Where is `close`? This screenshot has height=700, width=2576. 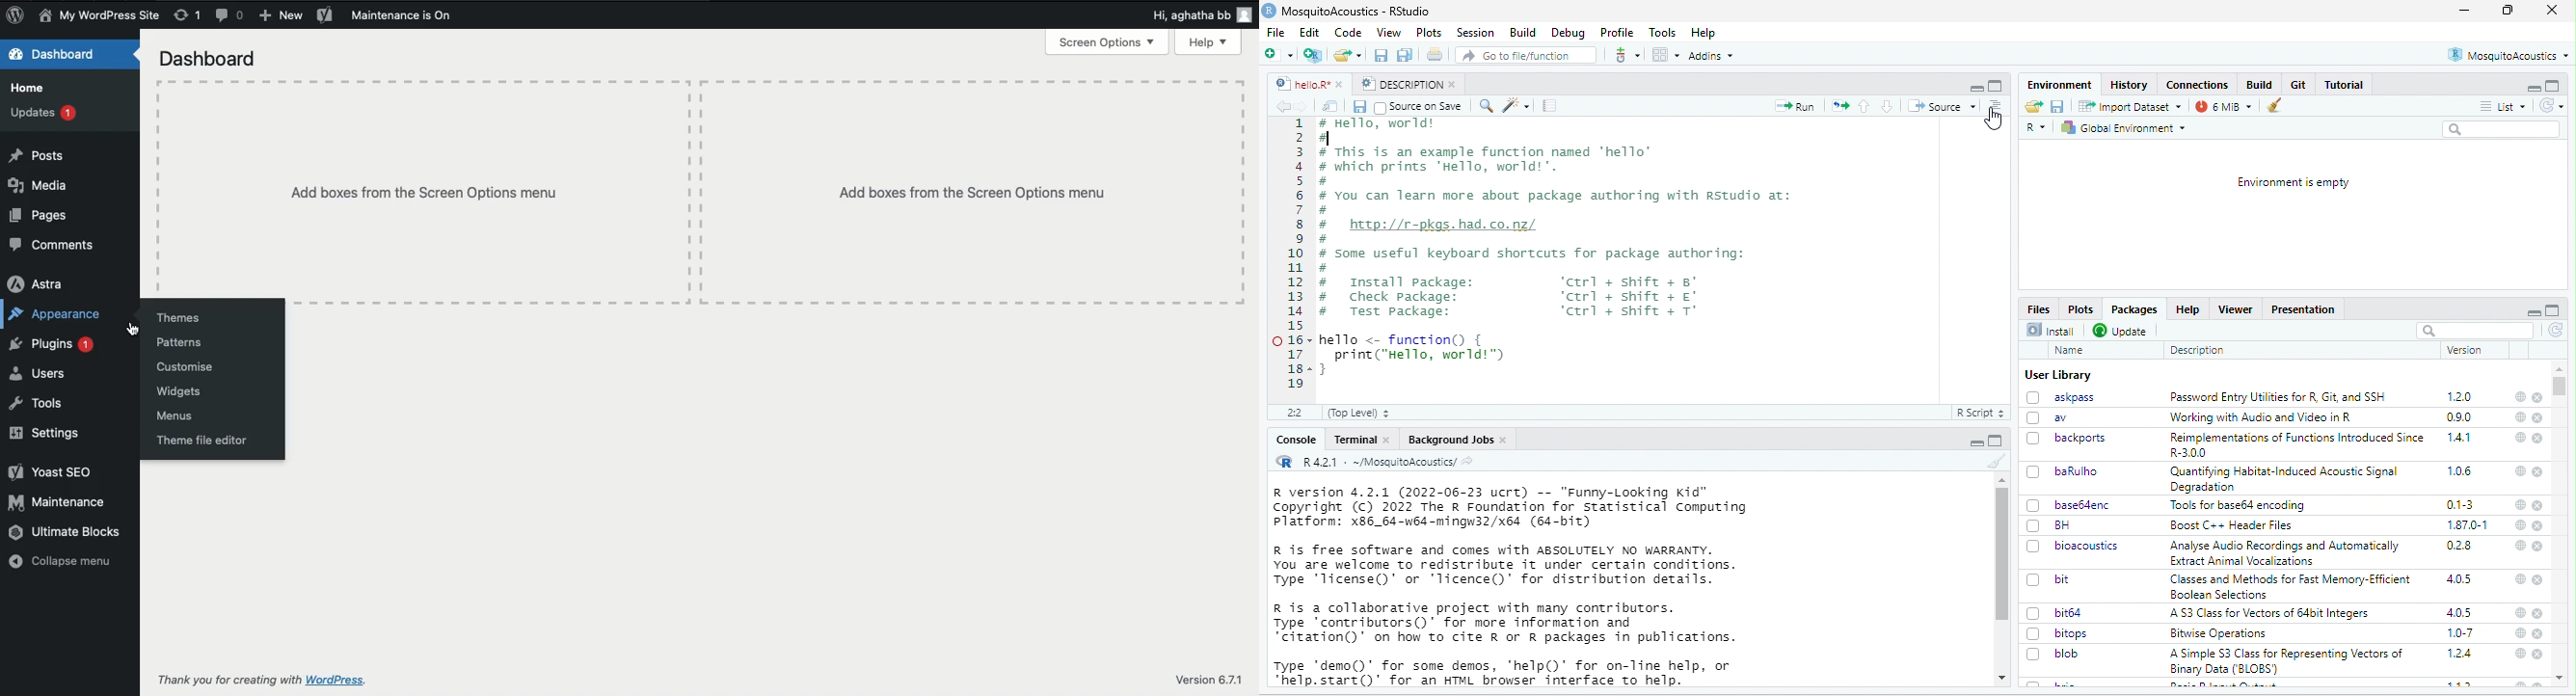
close is located at coordinates (2538, 545).